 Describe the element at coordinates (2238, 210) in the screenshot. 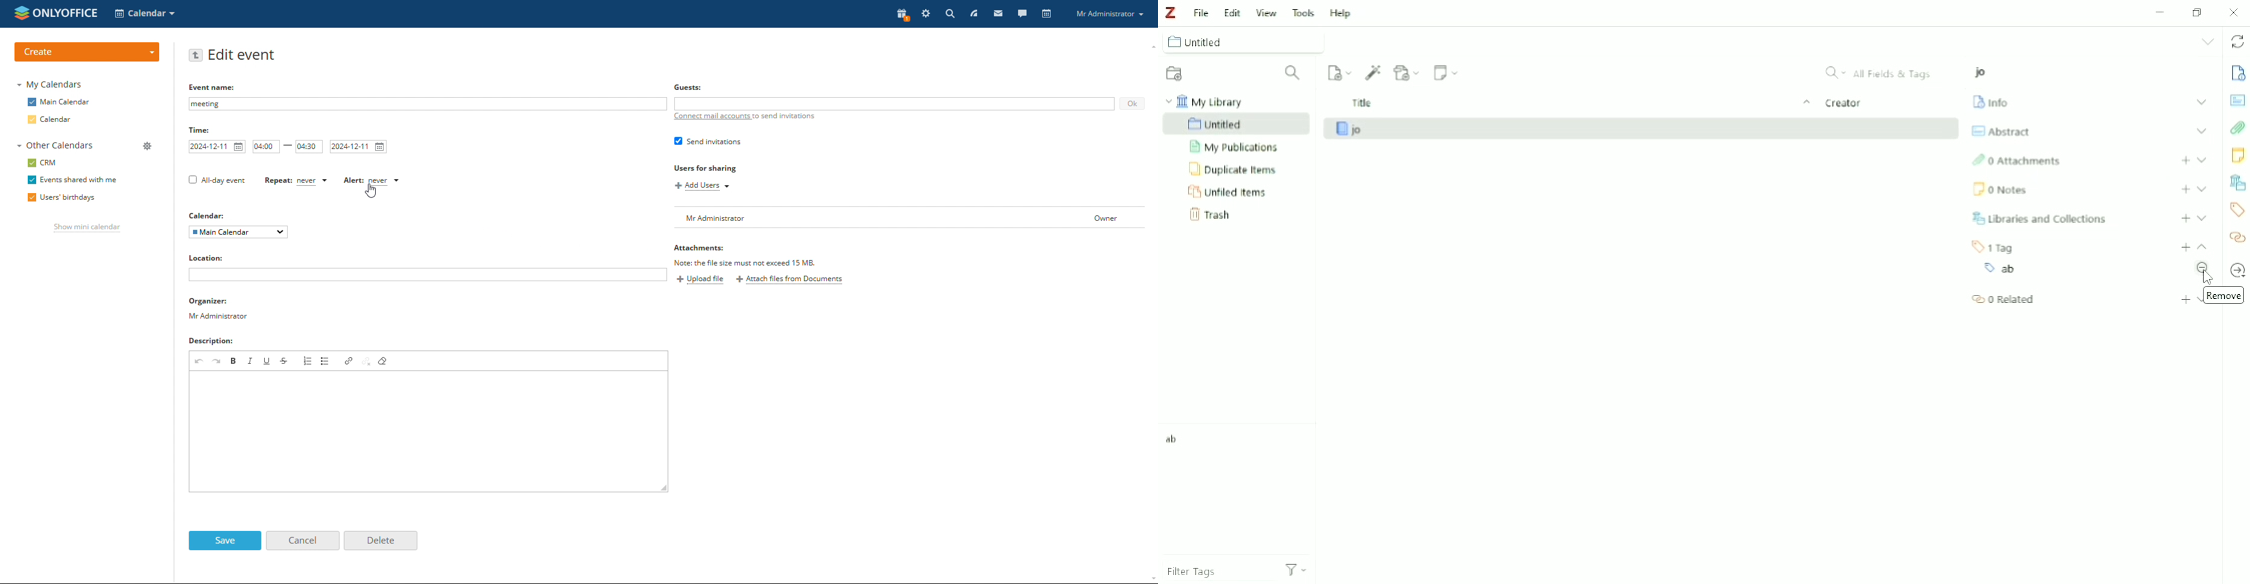

I see ` Tags` at that location.